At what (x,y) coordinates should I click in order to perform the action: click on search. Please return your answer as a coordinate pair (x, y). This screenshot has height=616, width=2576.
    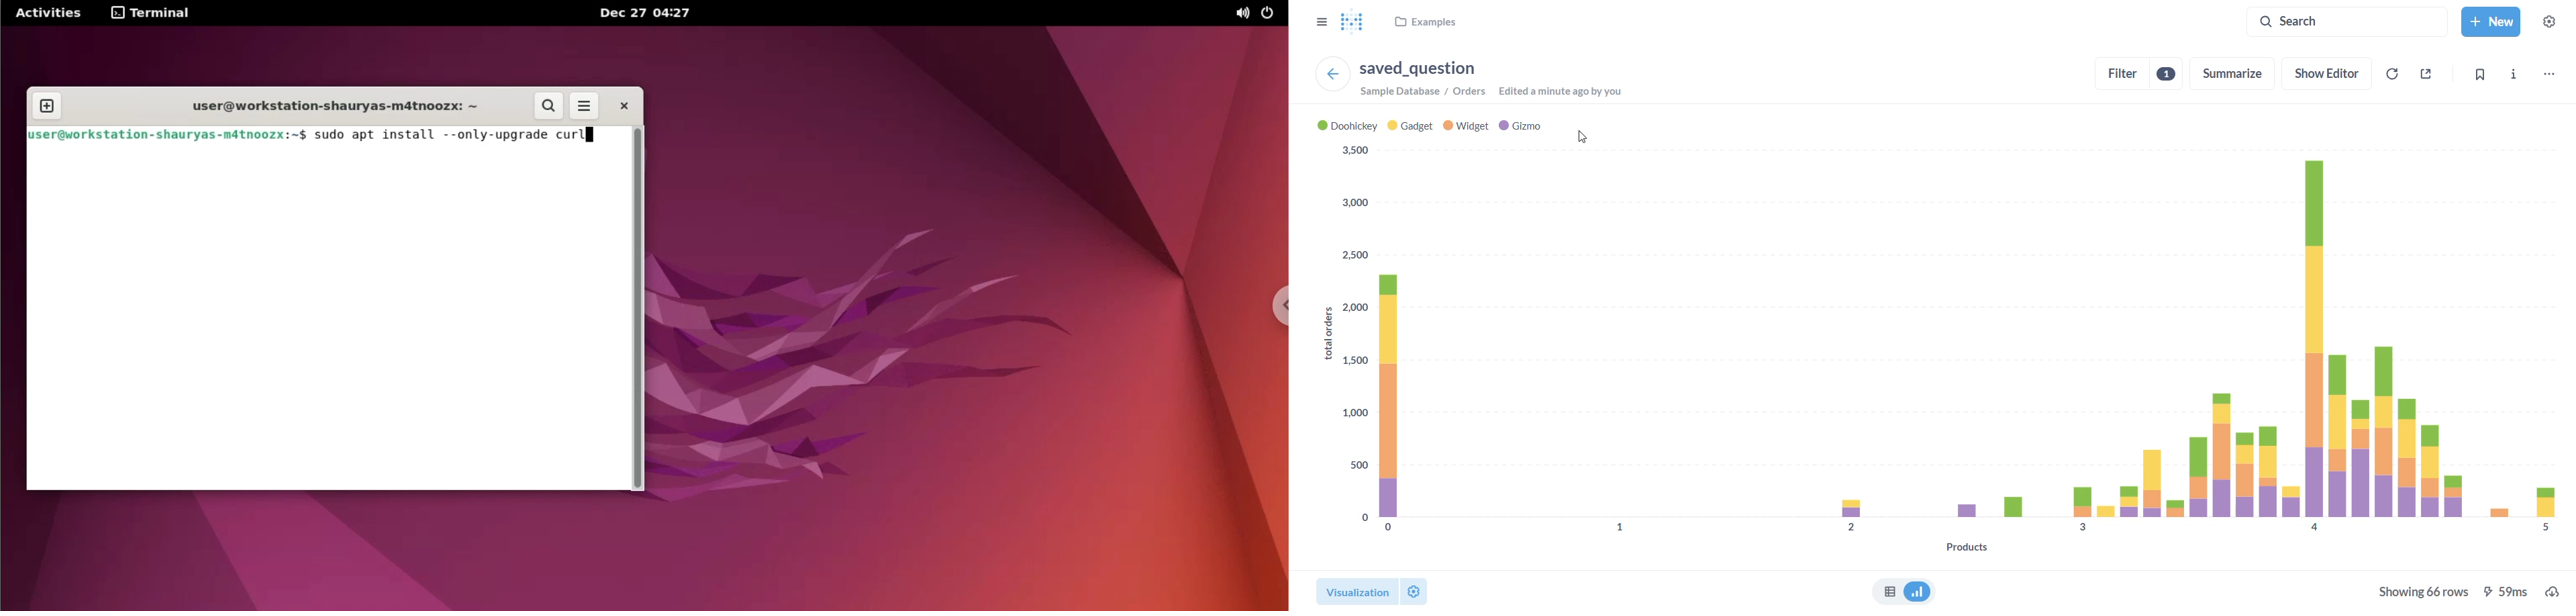
    Looking at the image, I should click on (2312, 21).